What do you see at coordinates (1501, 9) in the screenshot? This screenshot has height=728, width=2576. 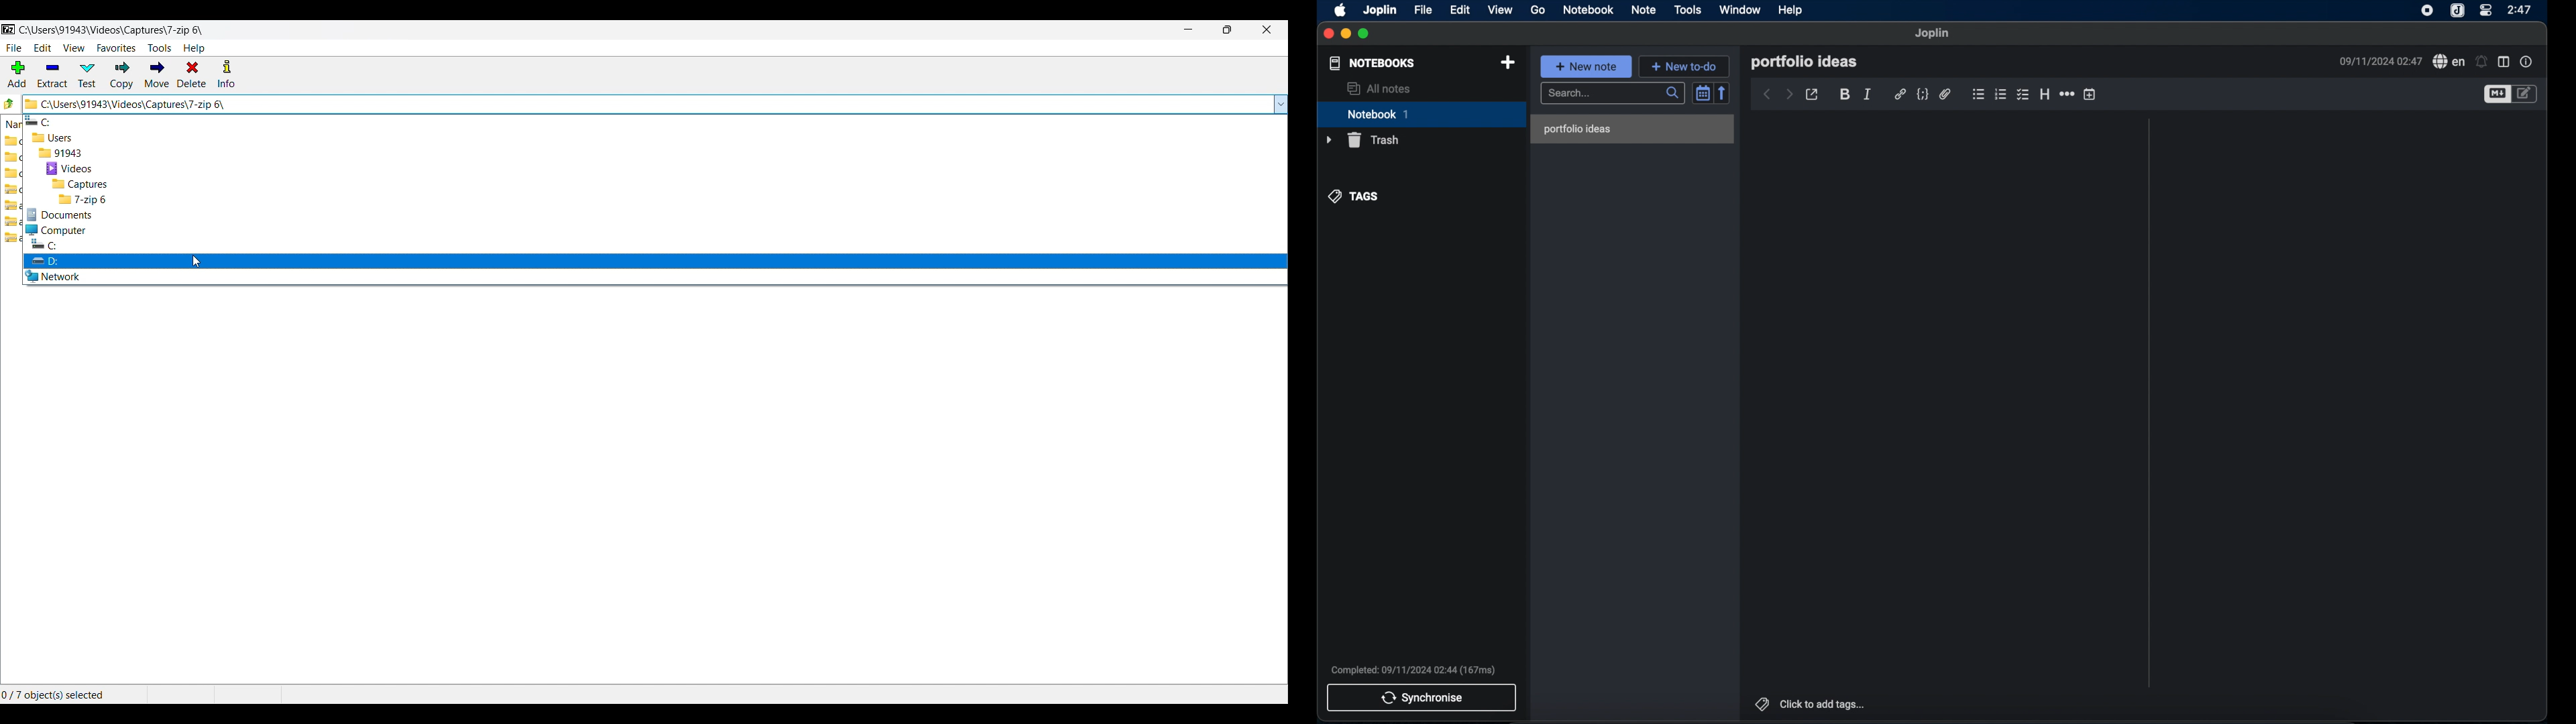 I see `view` at bounding box center [1501, 9].